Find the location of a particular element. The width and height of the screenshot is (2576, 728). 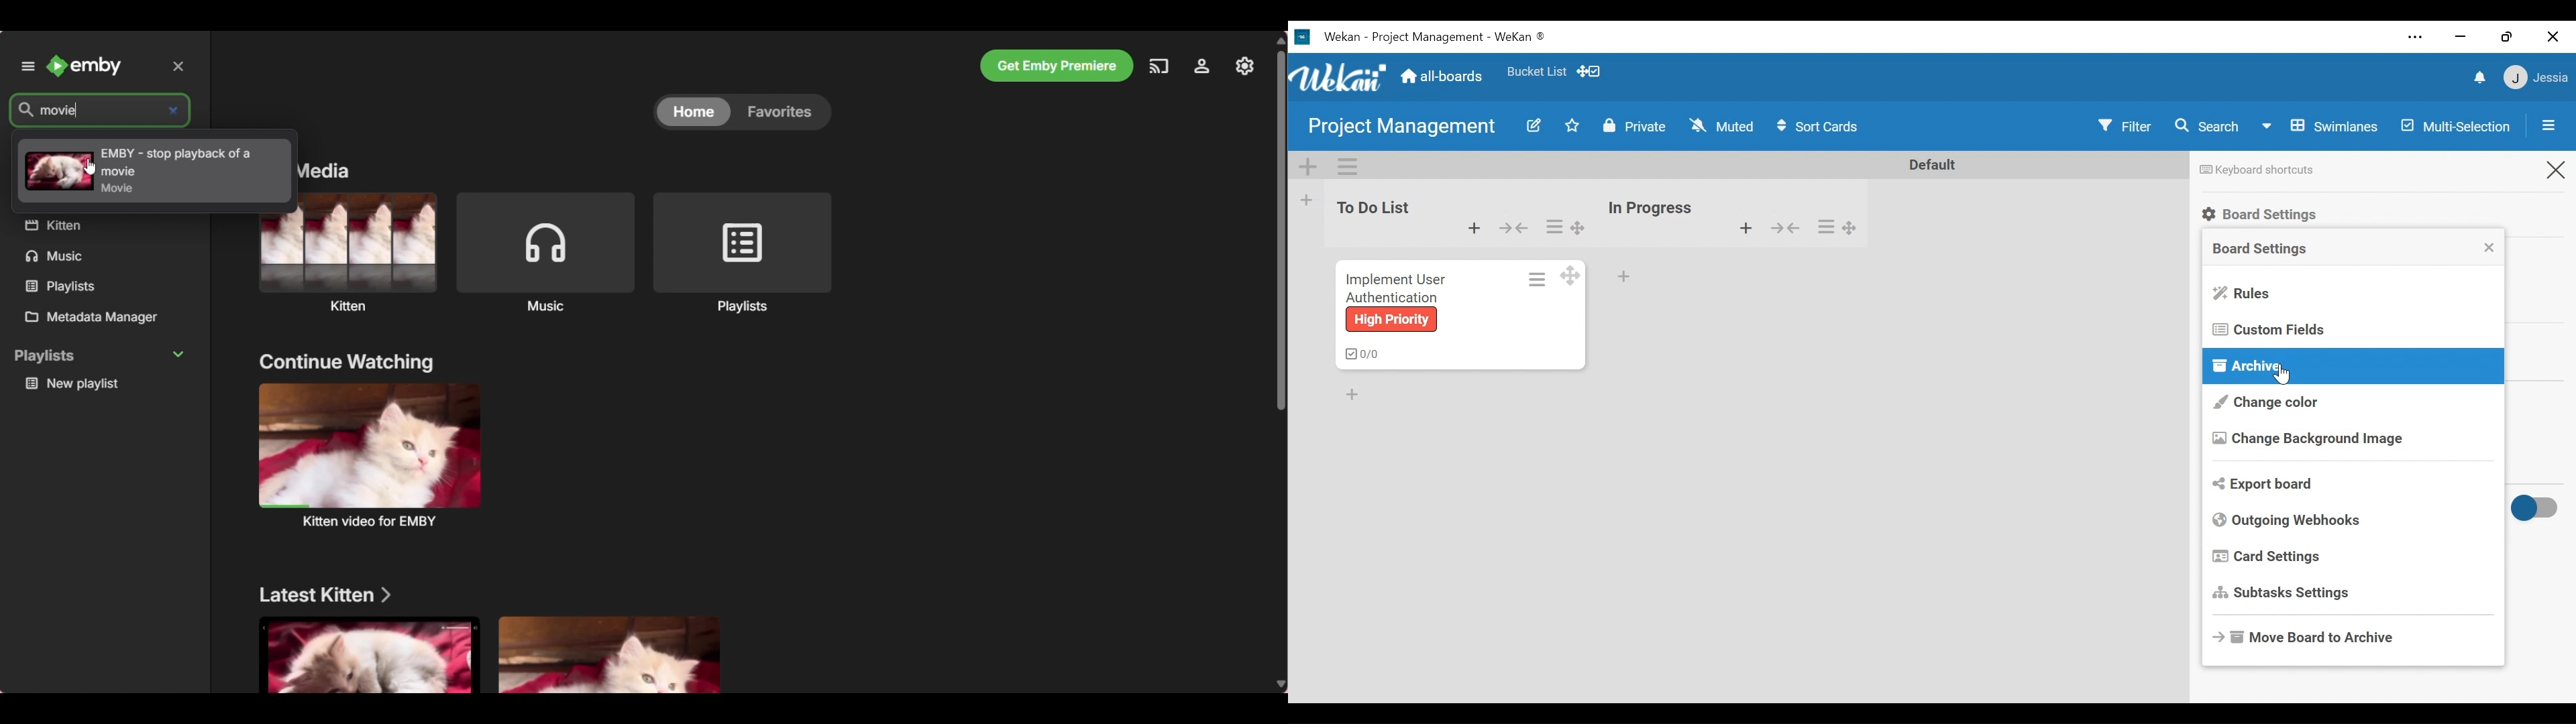

Drag handles is located at coordinates (1580, 227).